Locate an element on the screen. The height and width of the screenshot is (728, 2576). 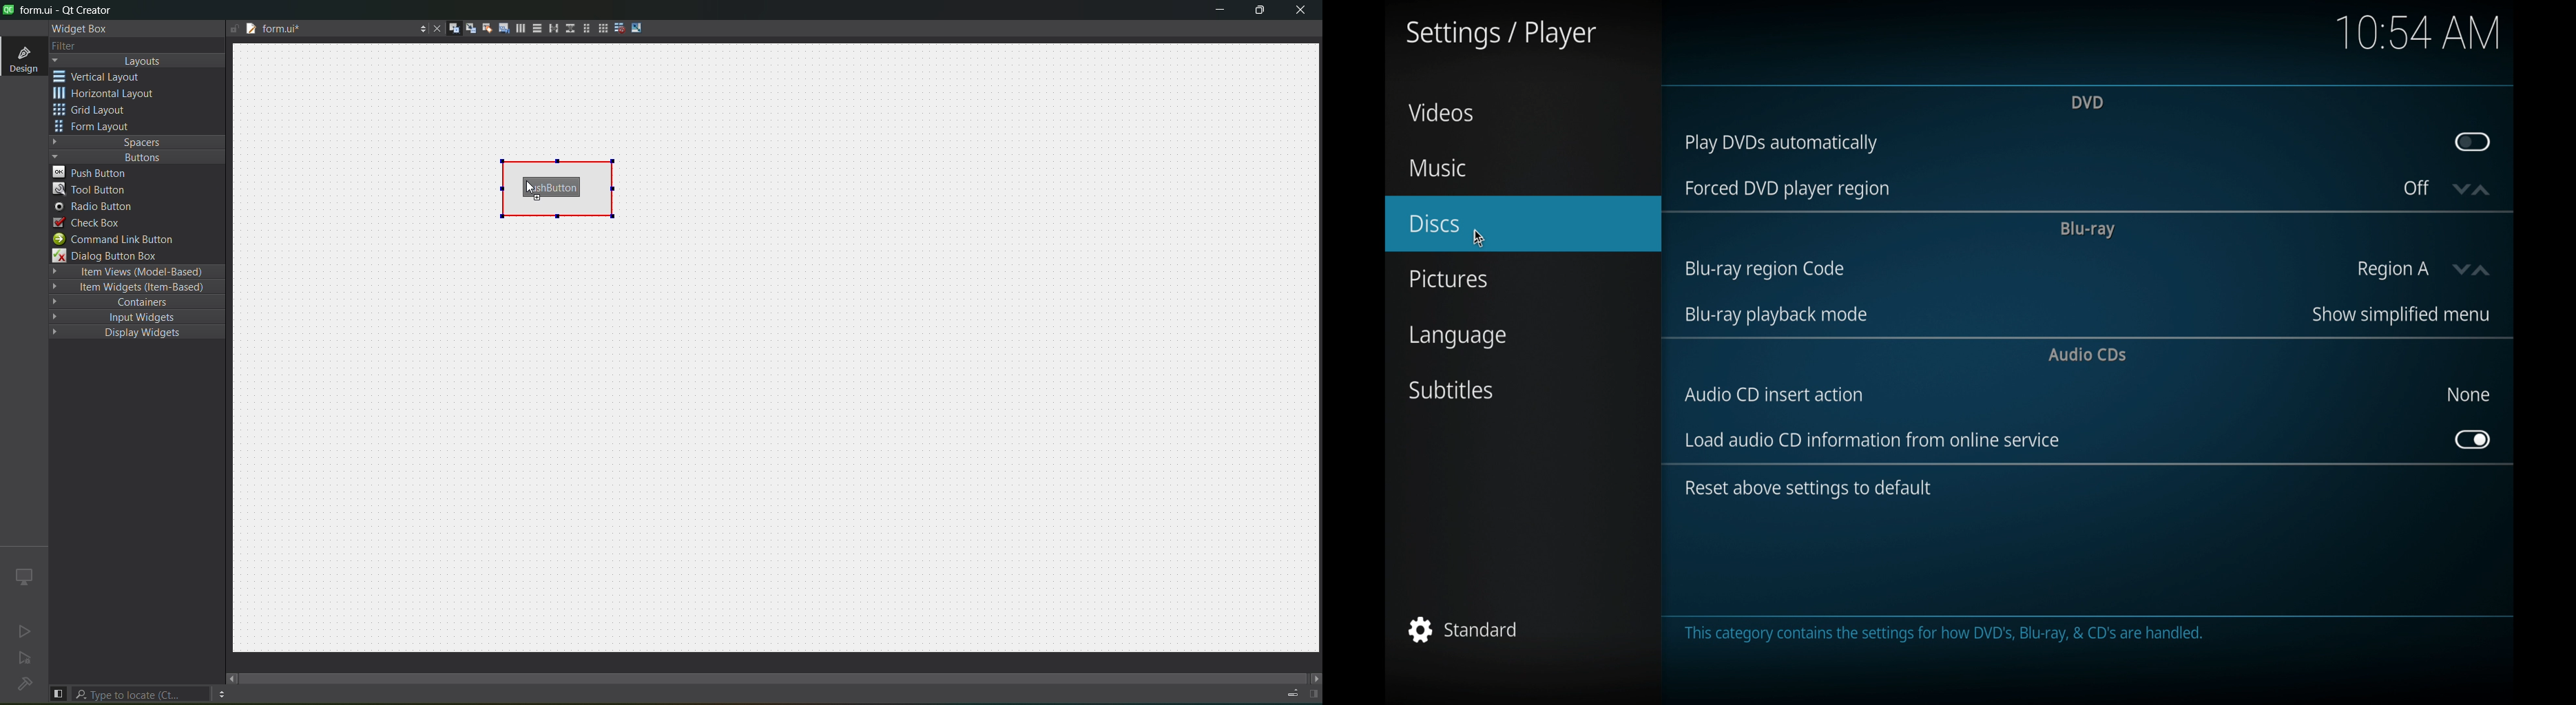
form layout is located at coordinates (583, 28).